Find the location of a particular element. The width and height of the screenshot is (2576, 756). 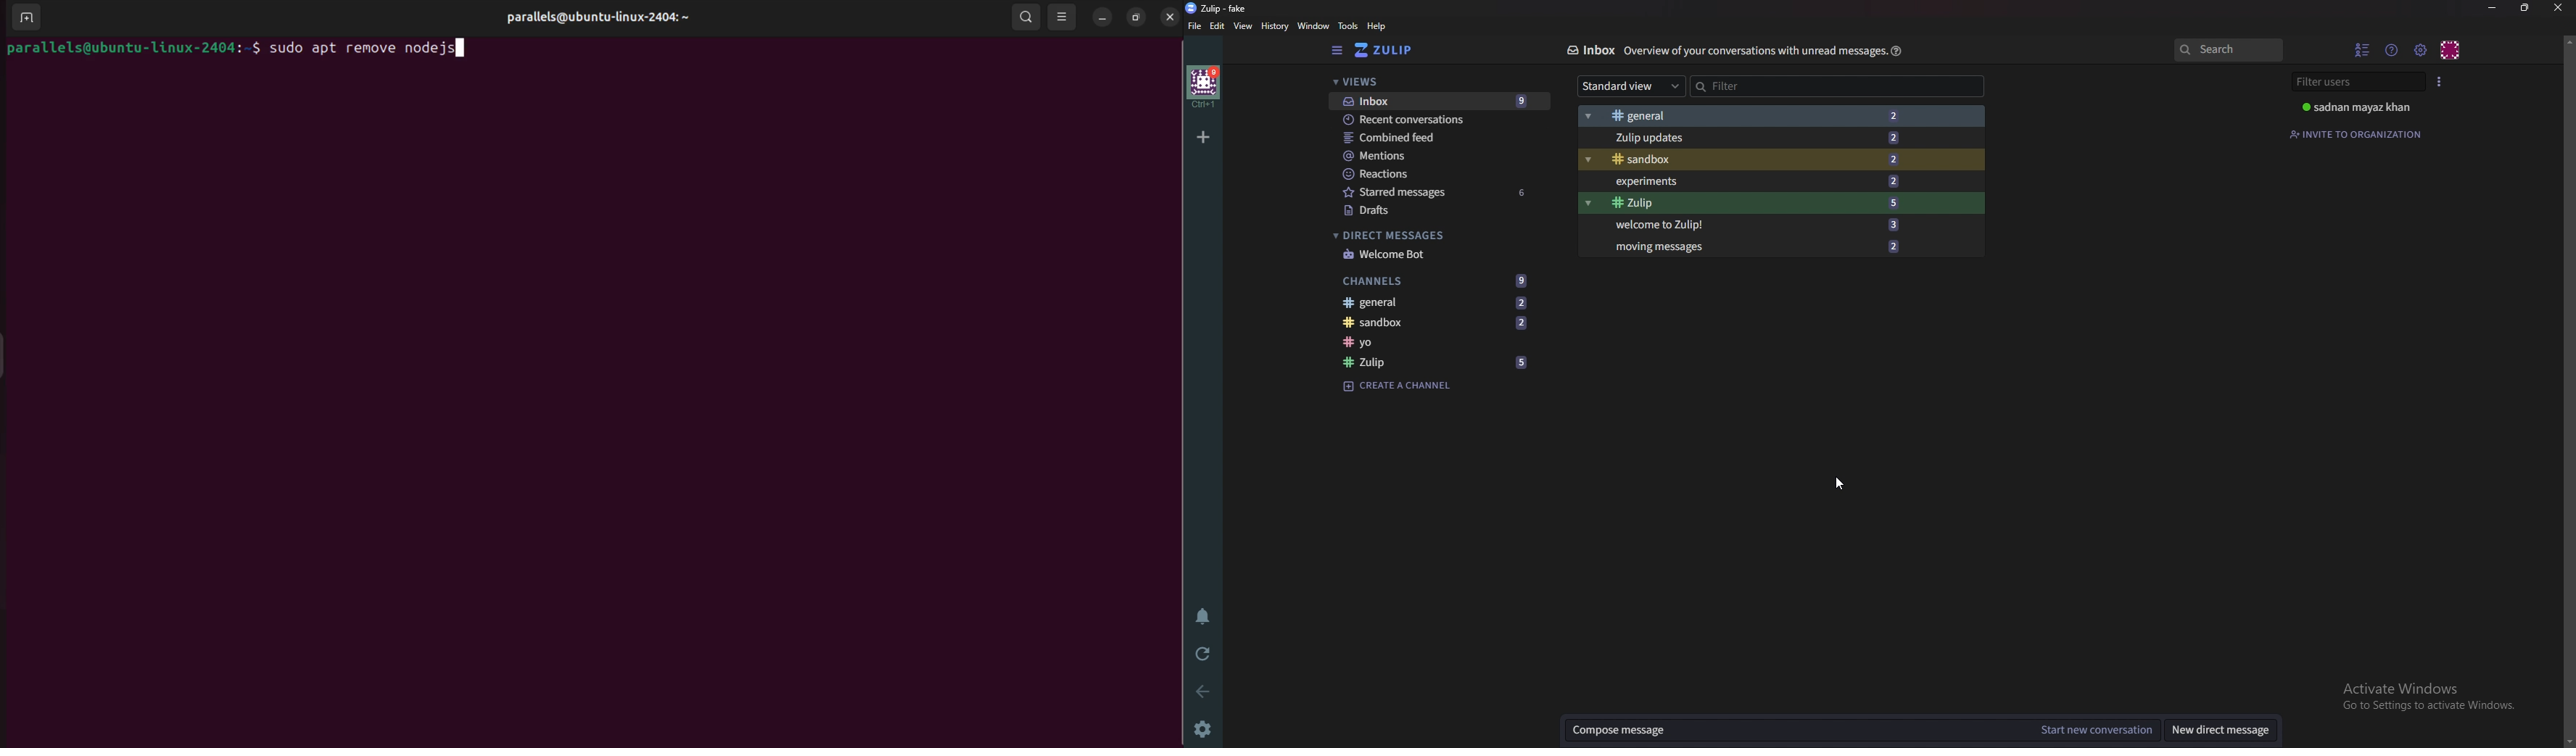

history is located at coordinates (1274, 26).